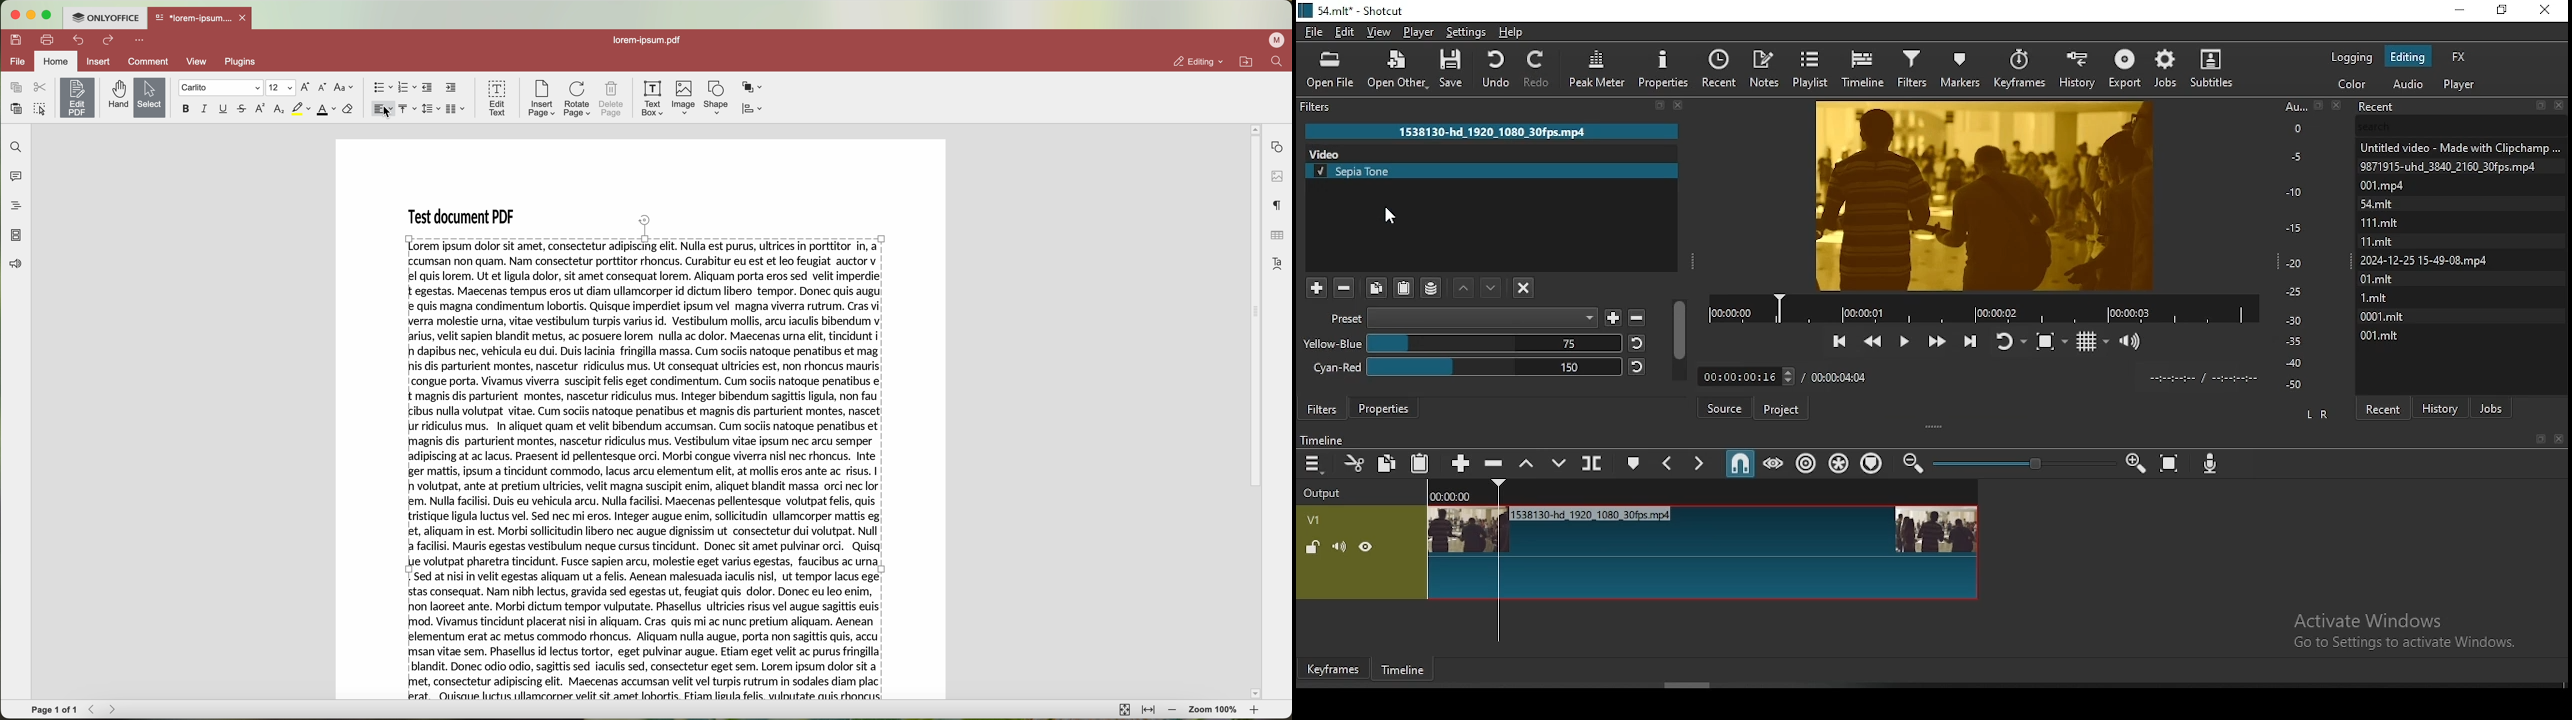 The width and height of the screenshot is (2576, 728). I want to click on file, so click(1314, 32).